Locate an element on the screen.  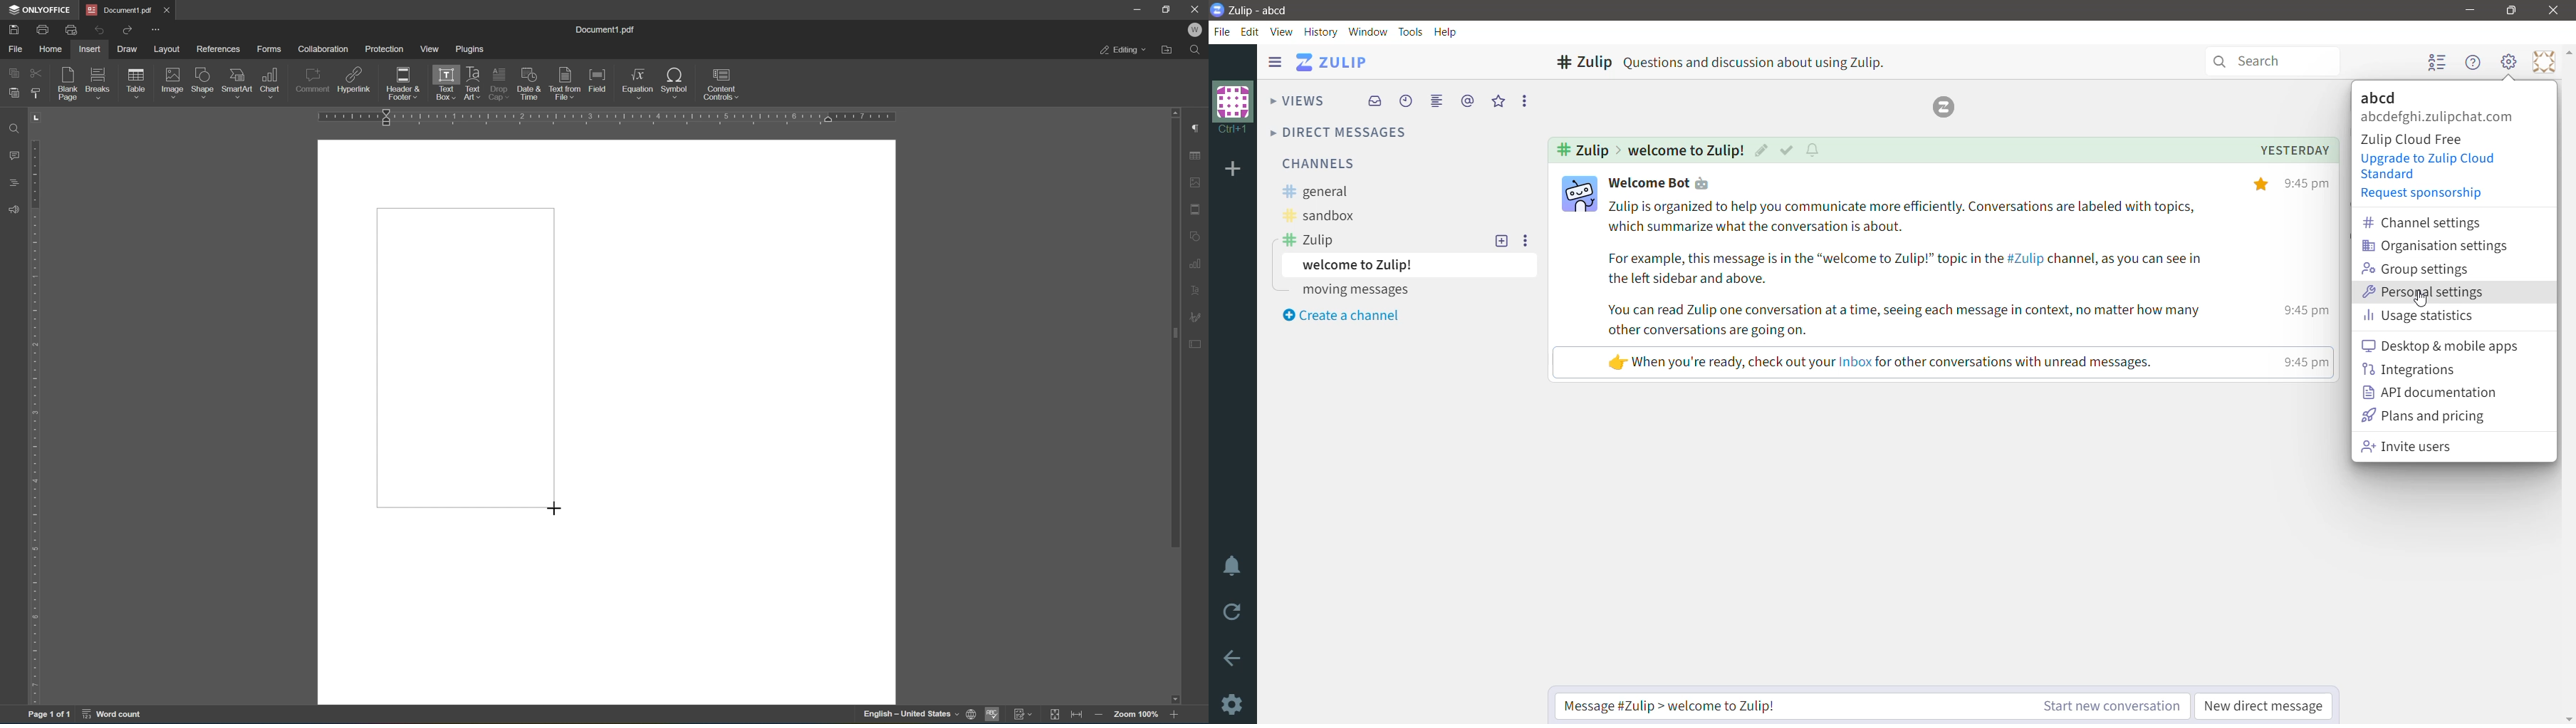
forms is located at coordinates (269, 50).